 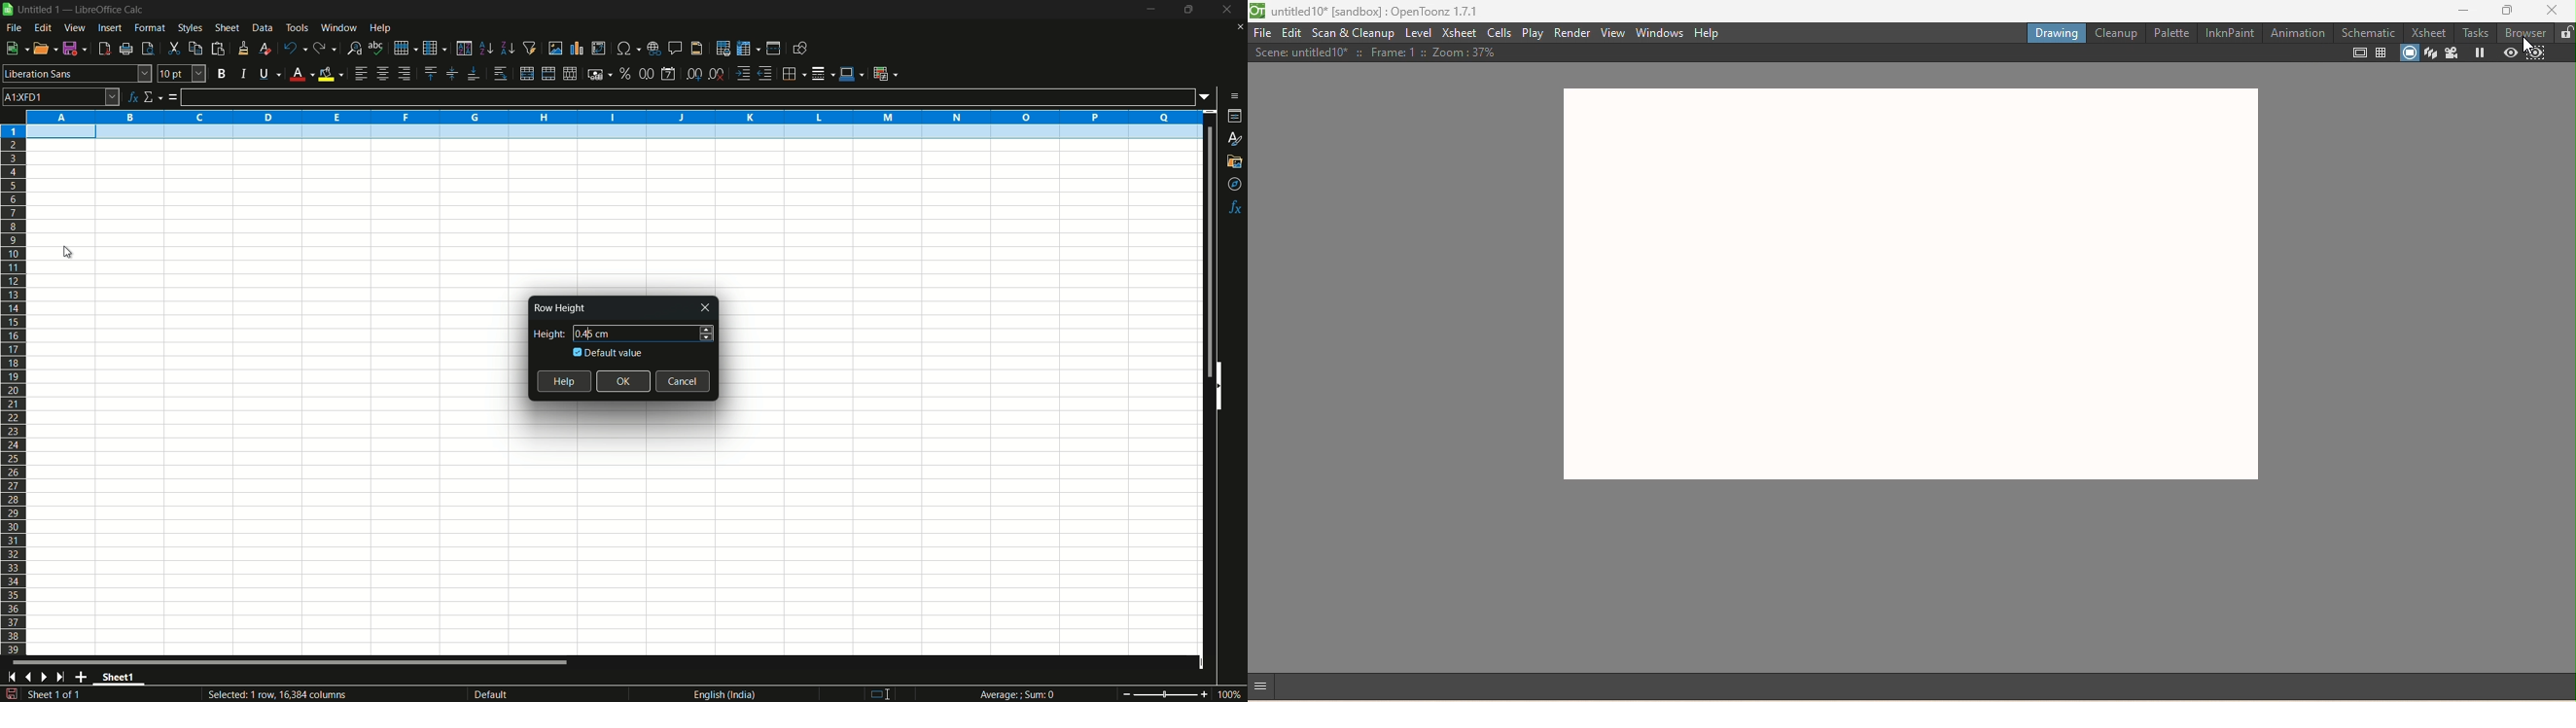 What do you see at coordinates (406, 47) in the screenshot?
I see `row` at bounding box center [406, 47].